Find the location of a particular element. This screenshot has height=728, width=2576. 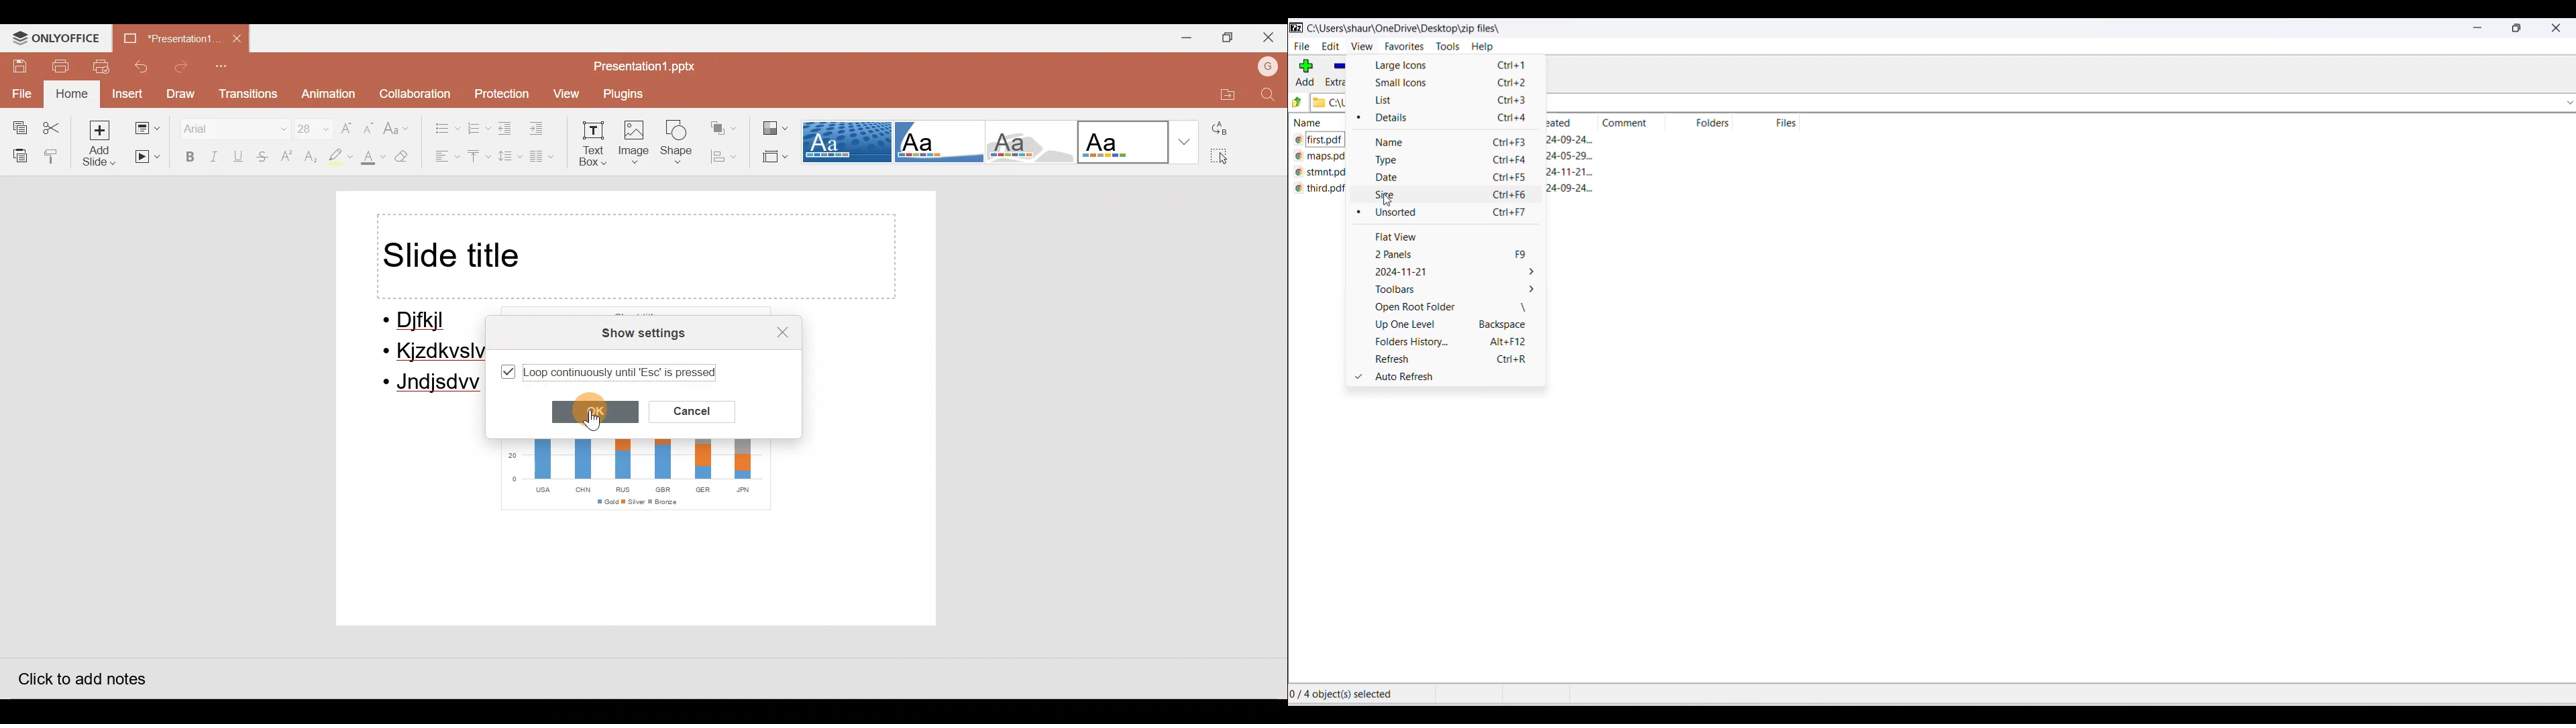

Plugins is located at coordinates (627, 95).